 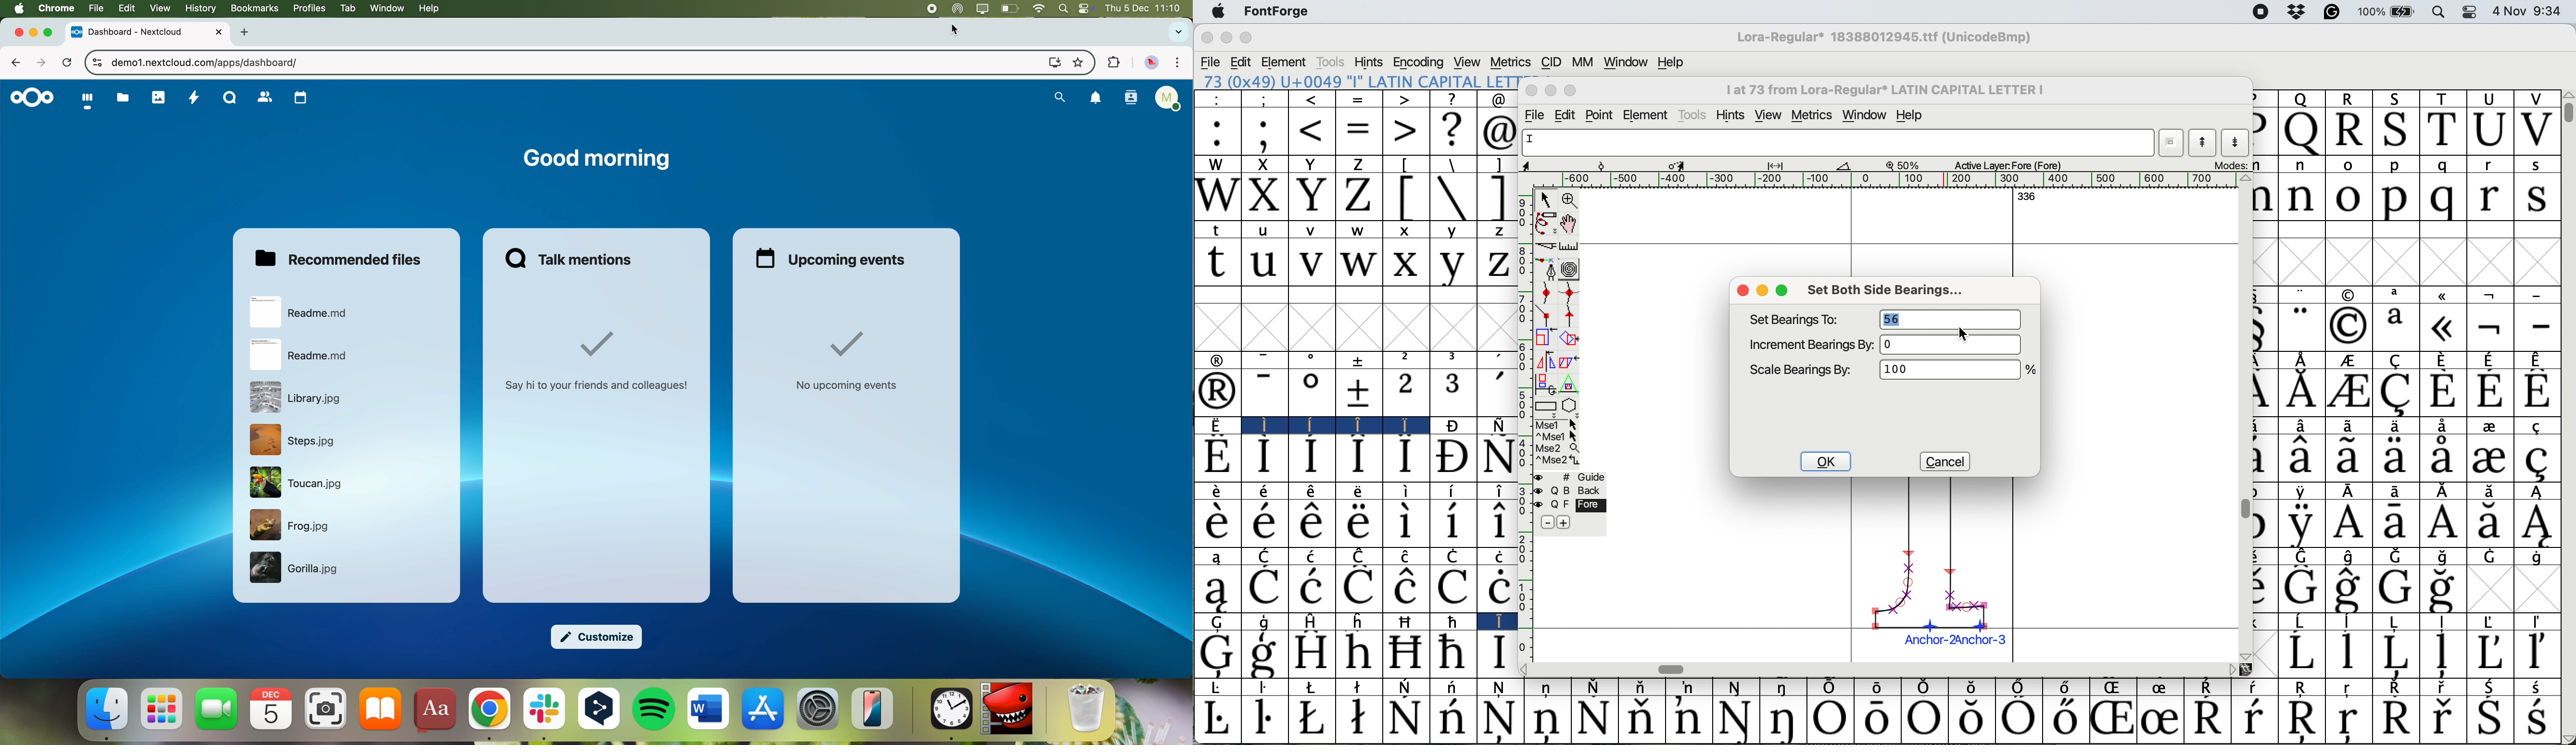 I want to click on no upcoming events, so click(x=847, y=363).